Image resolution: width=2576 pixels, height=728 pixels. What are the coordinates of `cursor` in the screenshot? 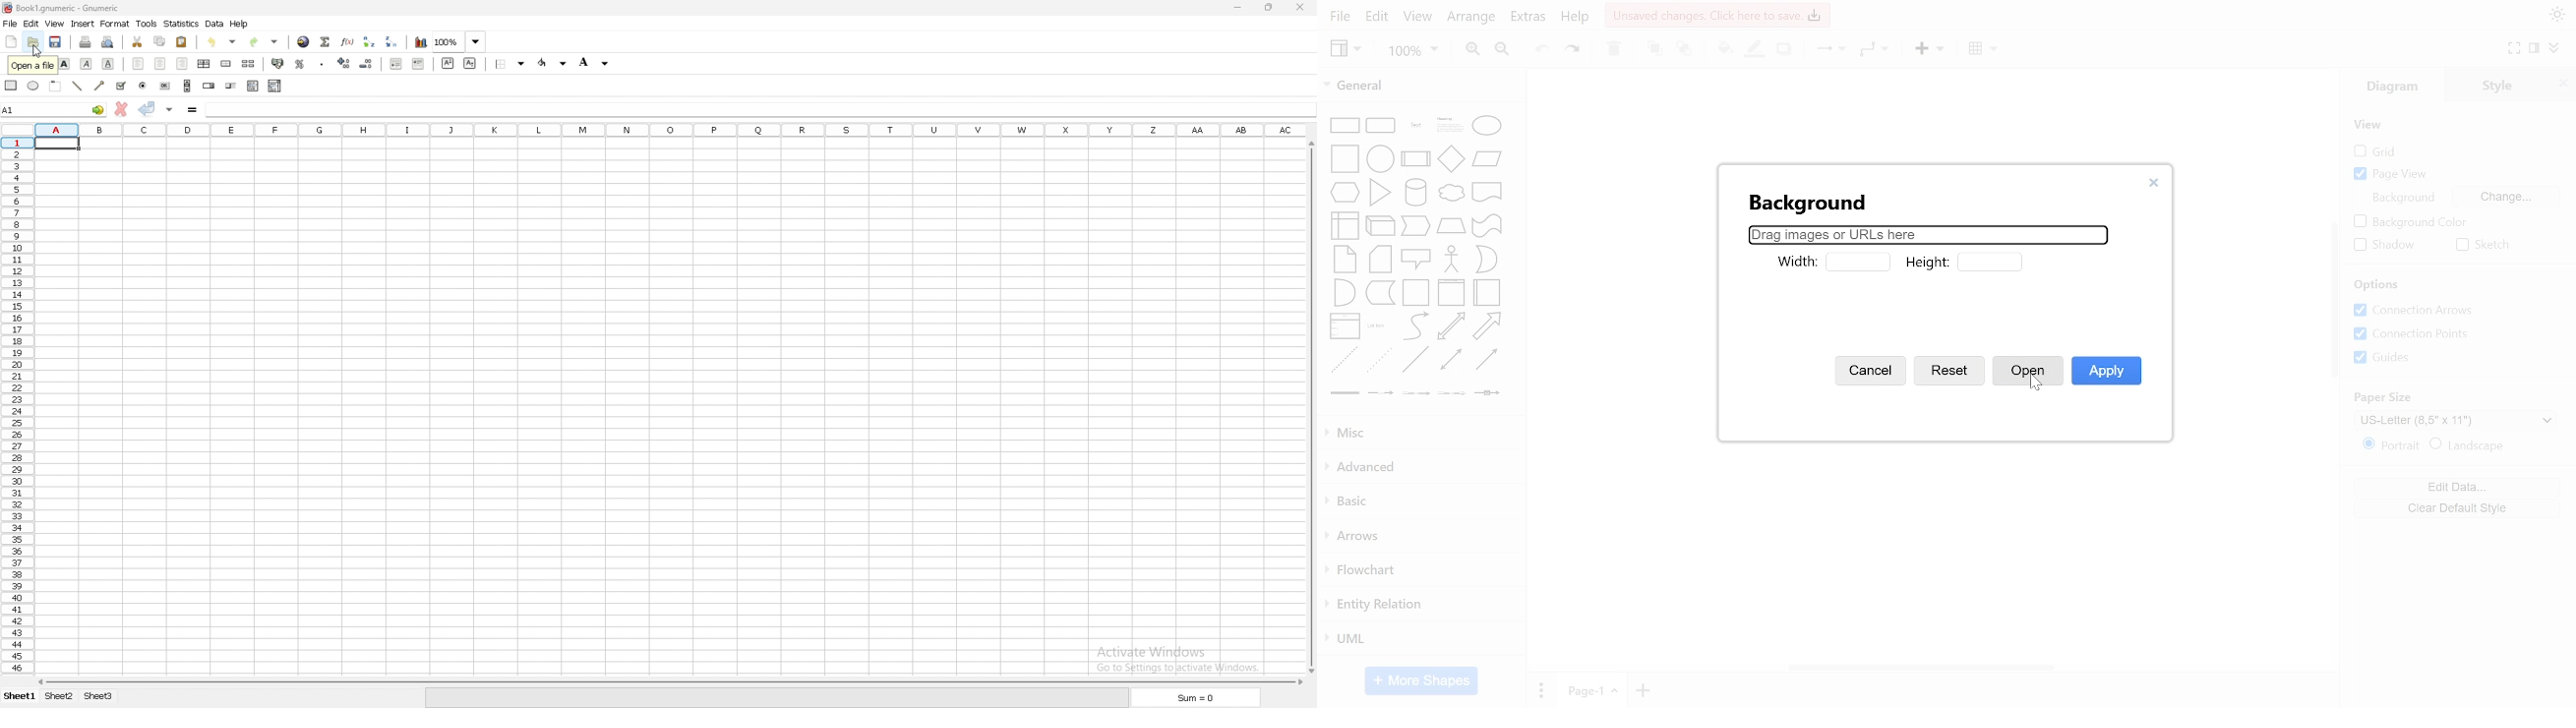 It's located at (35, 51).